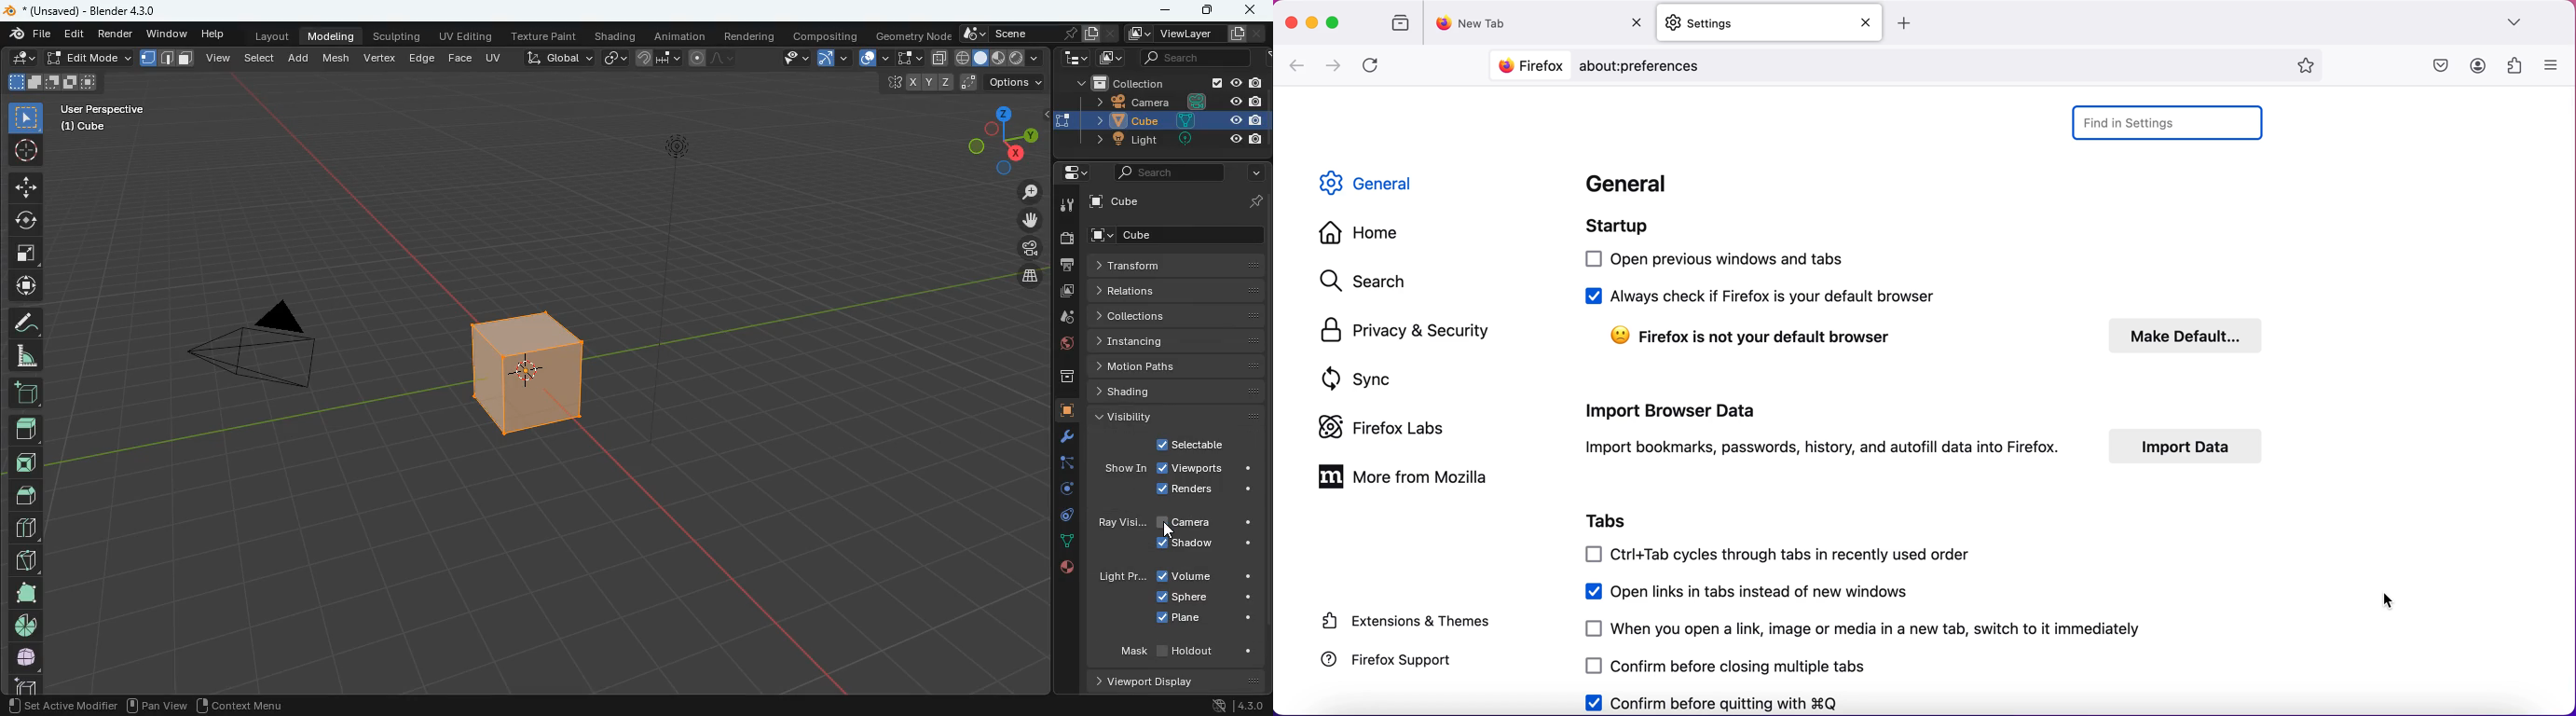  I want to click on globe, so click(1059, 344).